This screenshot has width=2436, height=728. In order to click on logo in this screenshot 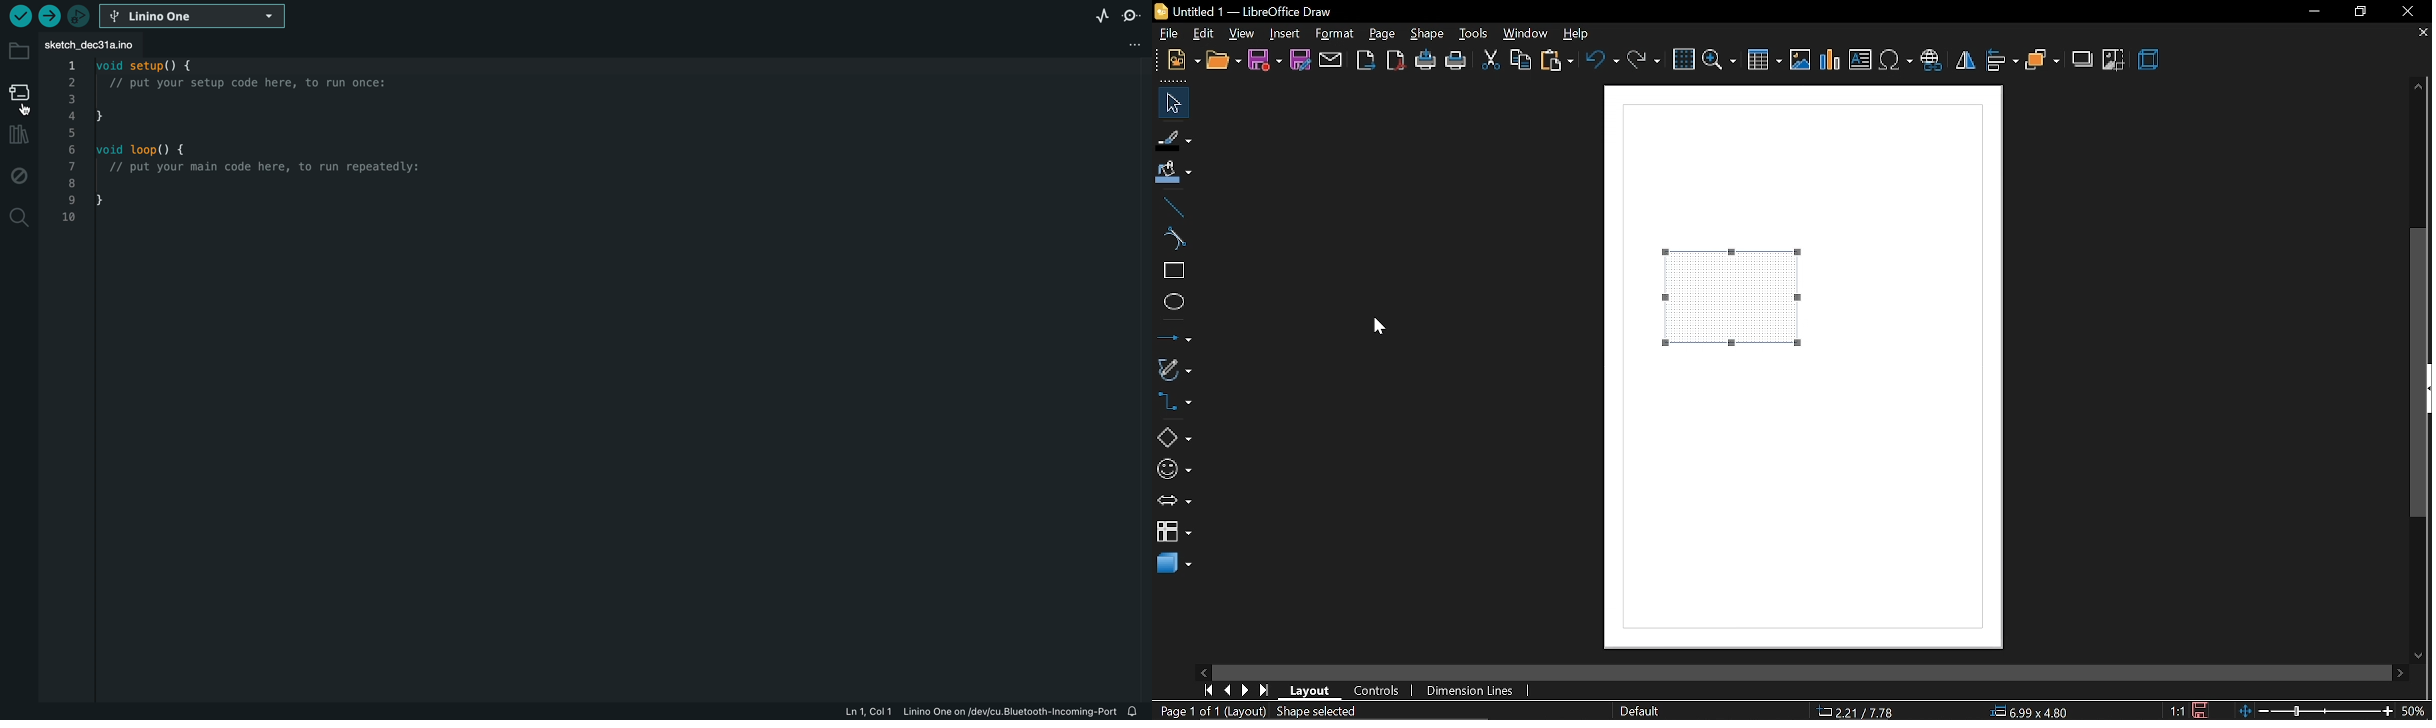, I will do `click(1160, 10)`.